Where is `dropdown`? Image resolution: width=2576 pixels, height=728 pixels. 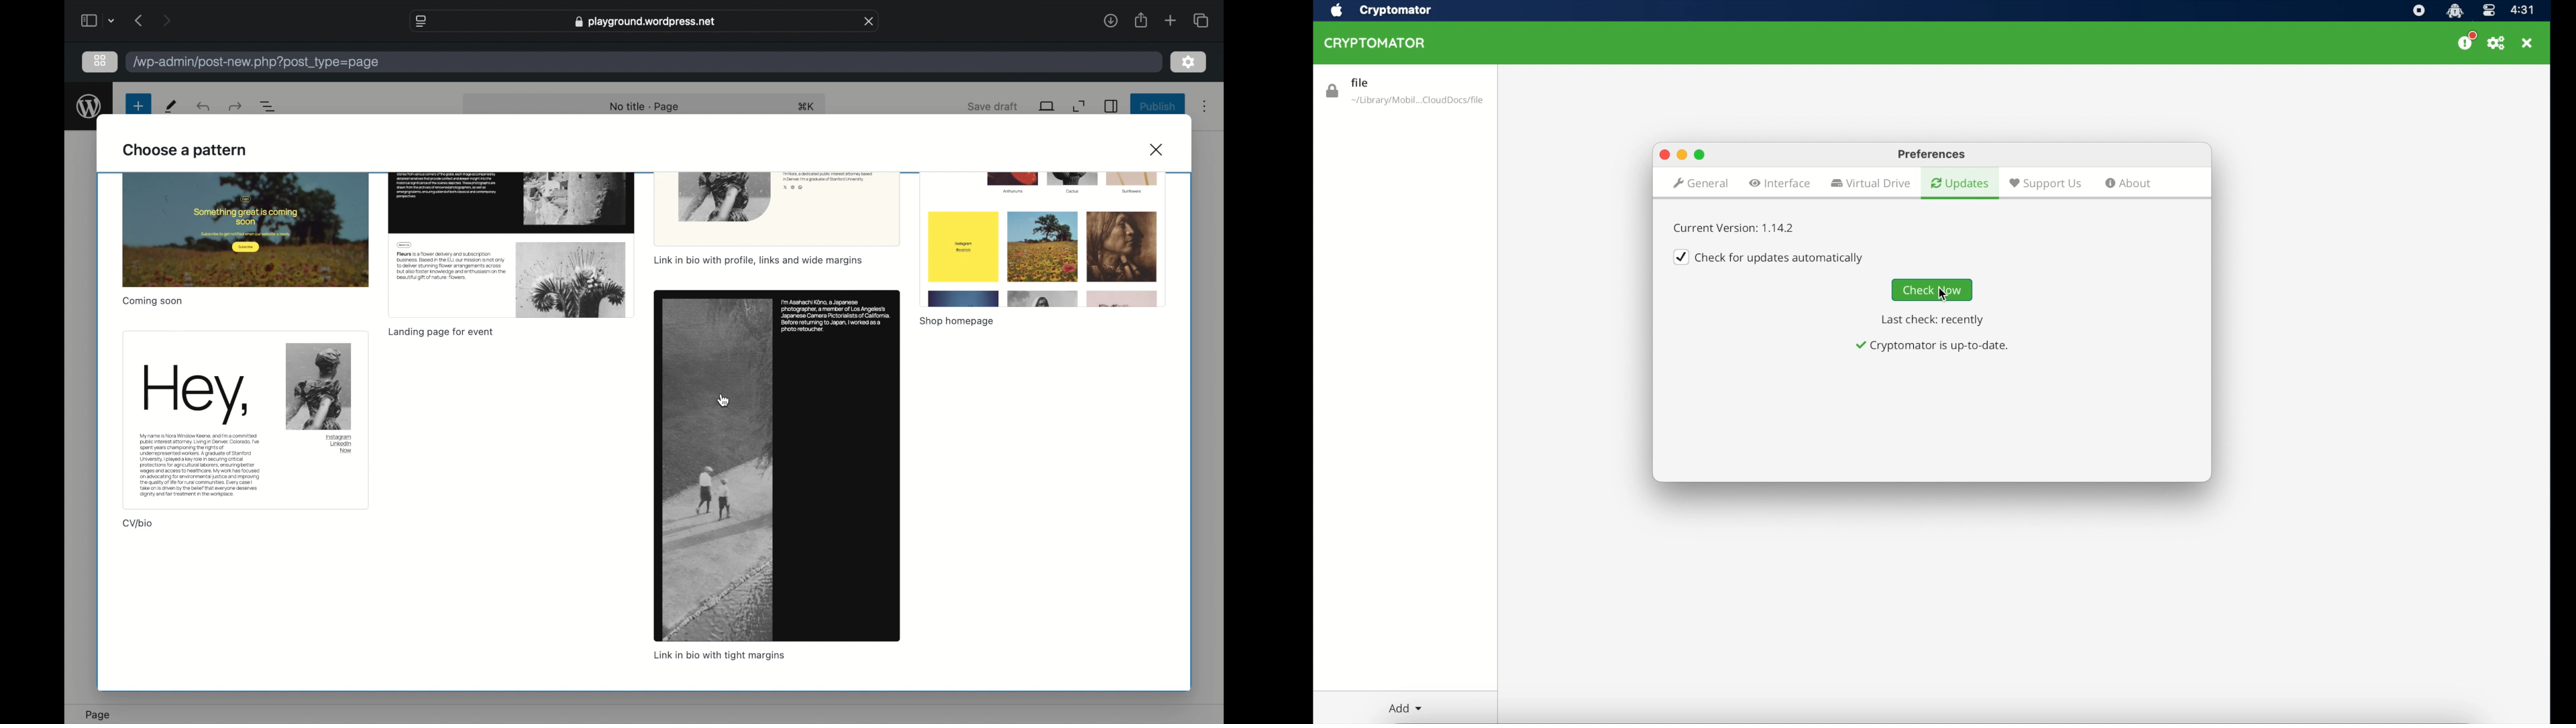
dropdown is located at coordinates (112, 21).